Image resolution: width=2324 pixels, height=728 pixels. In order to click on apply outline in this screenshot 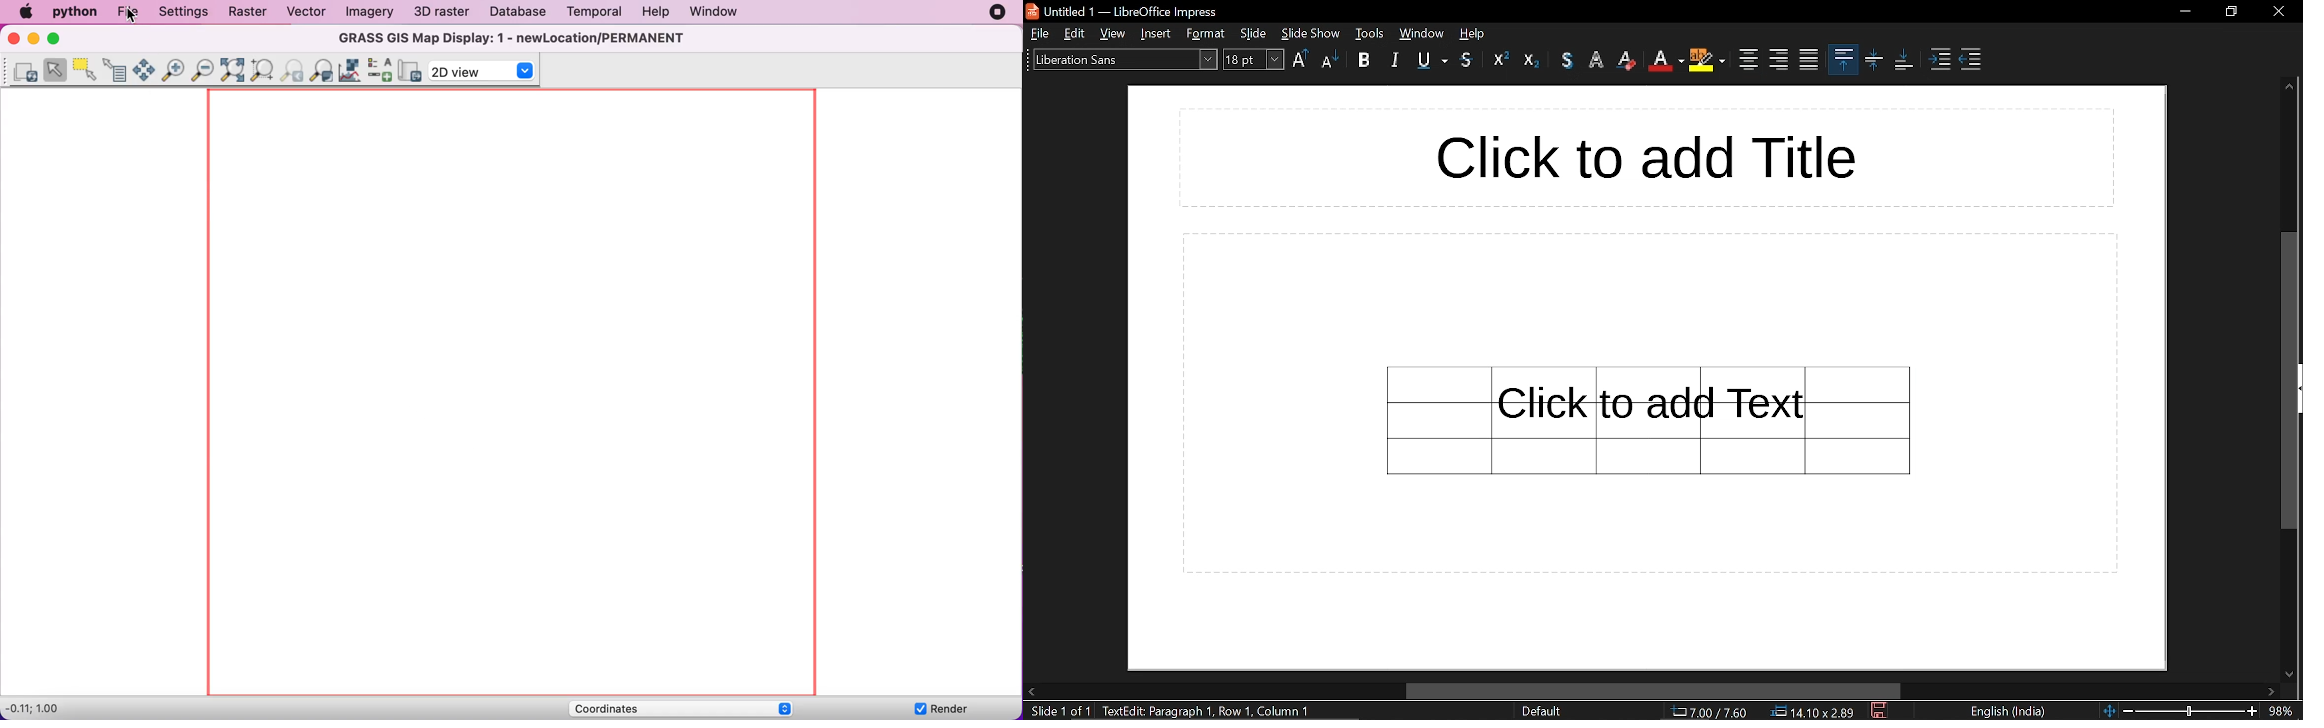, I will do `click(1599, 61)`.